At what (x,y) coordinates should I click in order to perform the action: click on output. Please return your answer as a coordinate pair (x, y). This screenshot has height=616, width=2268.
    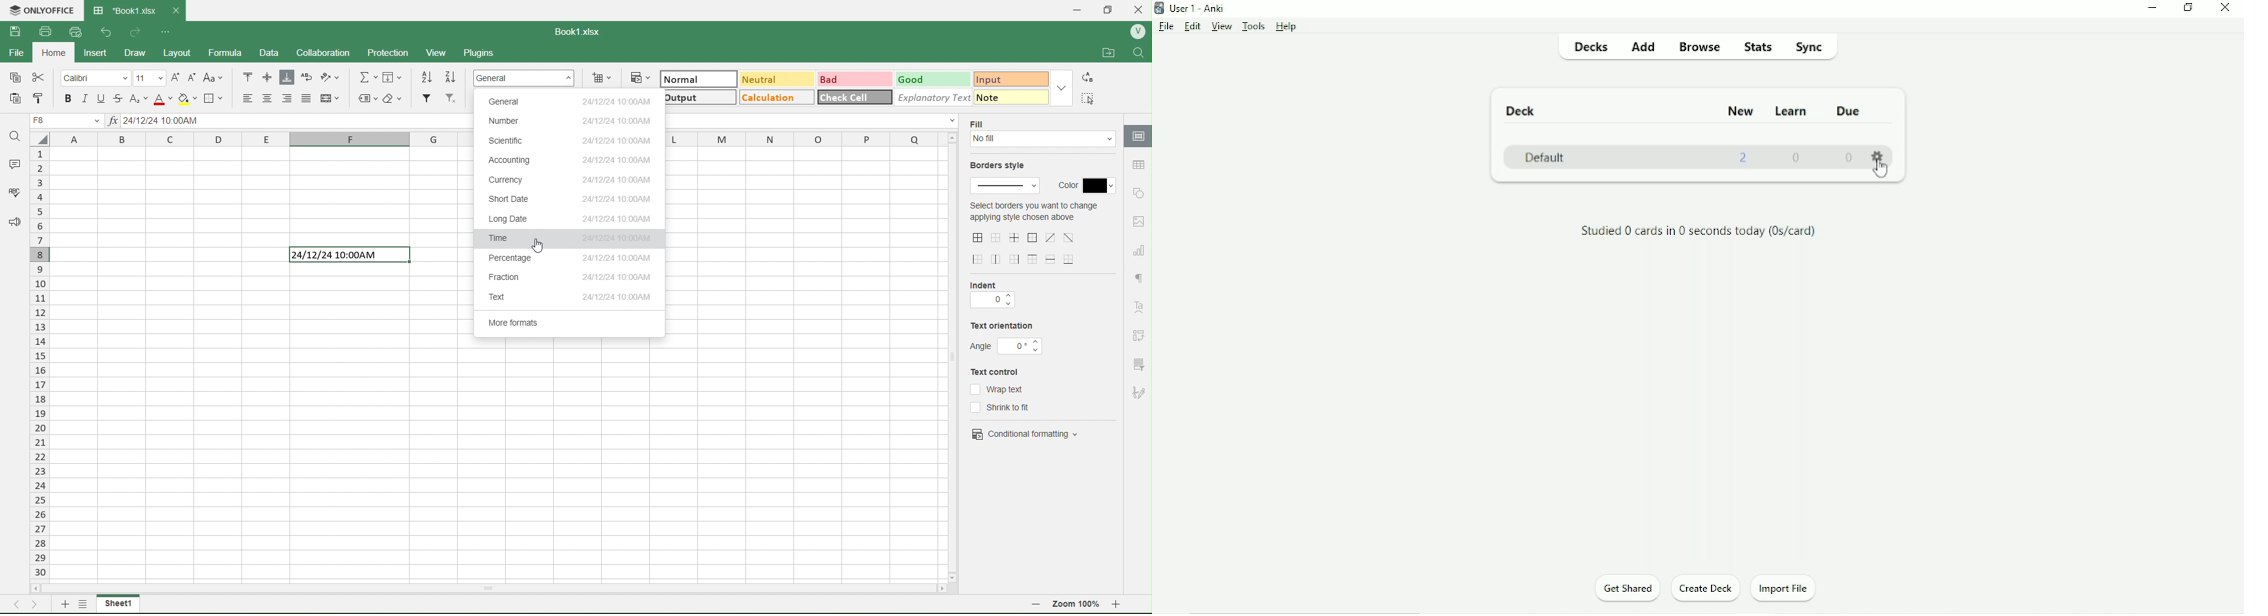
    Looking at the image, I should click on (686, 99).